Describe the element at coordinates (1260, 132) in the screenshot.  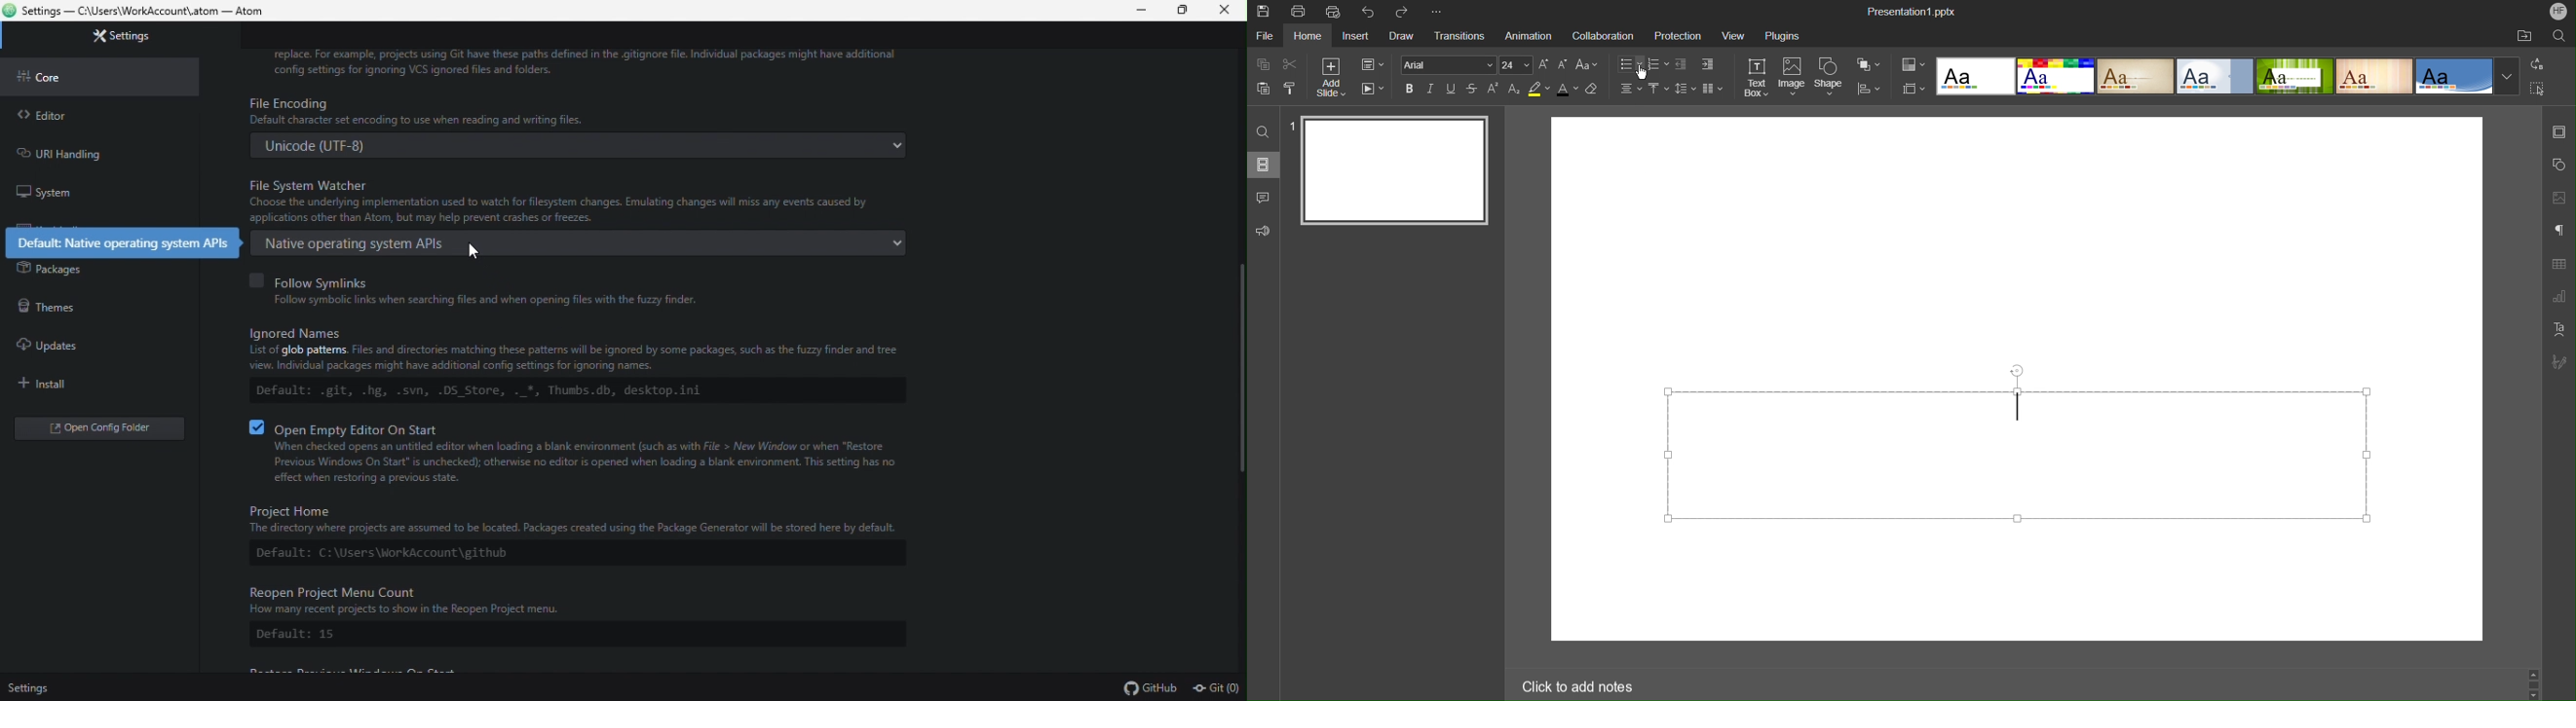
I see `Find` at that location.